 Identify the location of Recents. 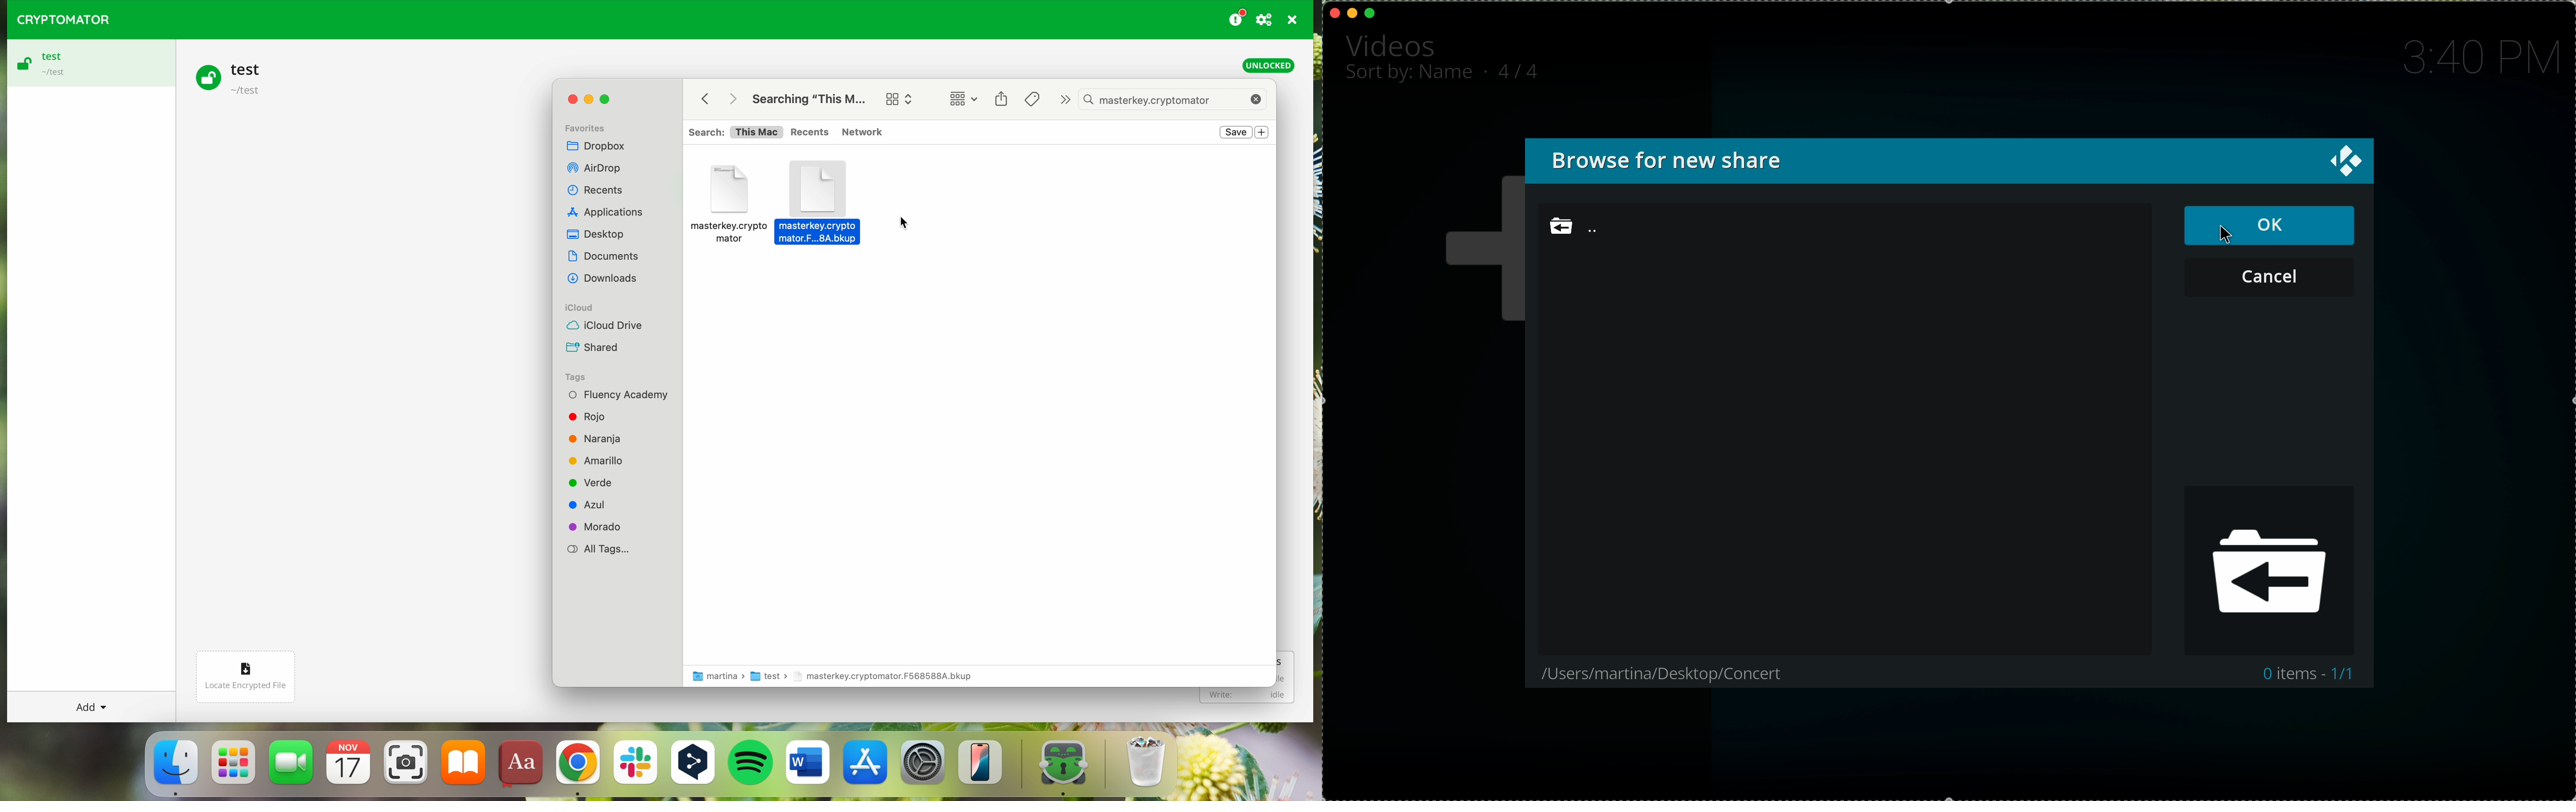
(600, 190).